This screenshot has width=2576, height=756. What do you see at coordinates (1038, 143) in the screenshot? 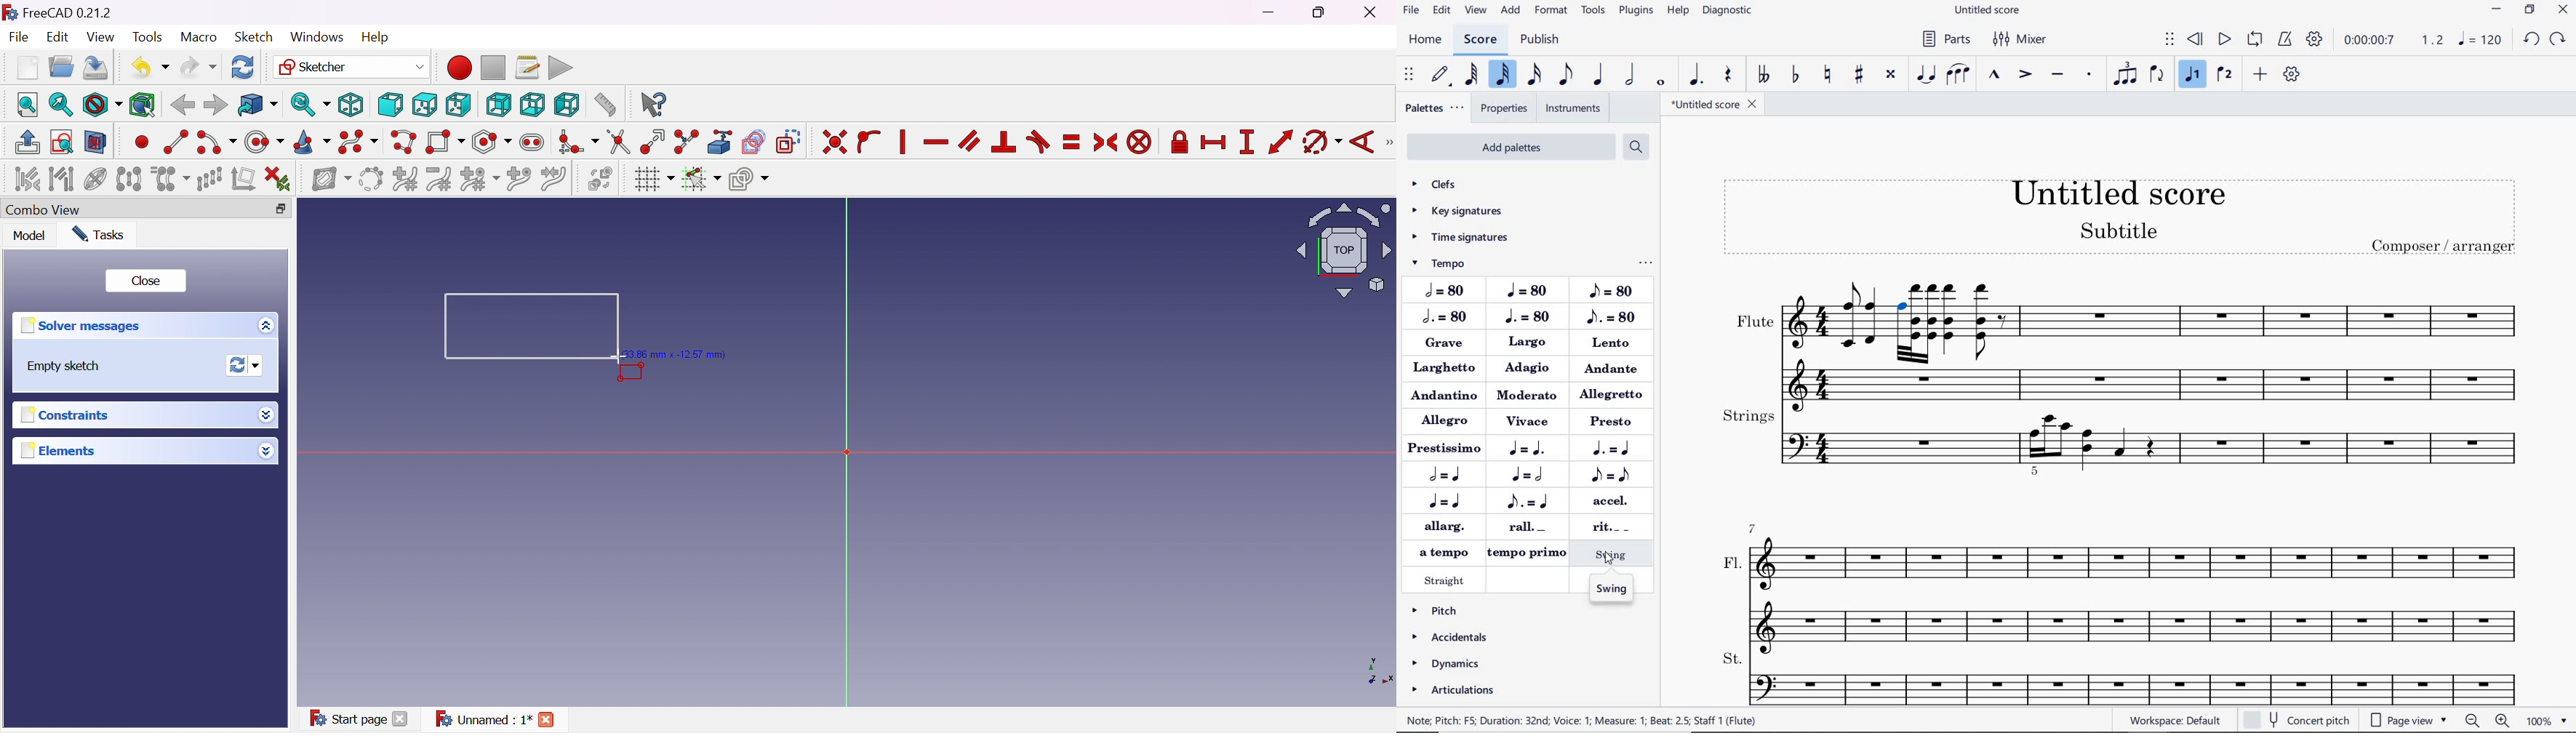
I see `Constrain tangent` at bounding box center [1038, 143].